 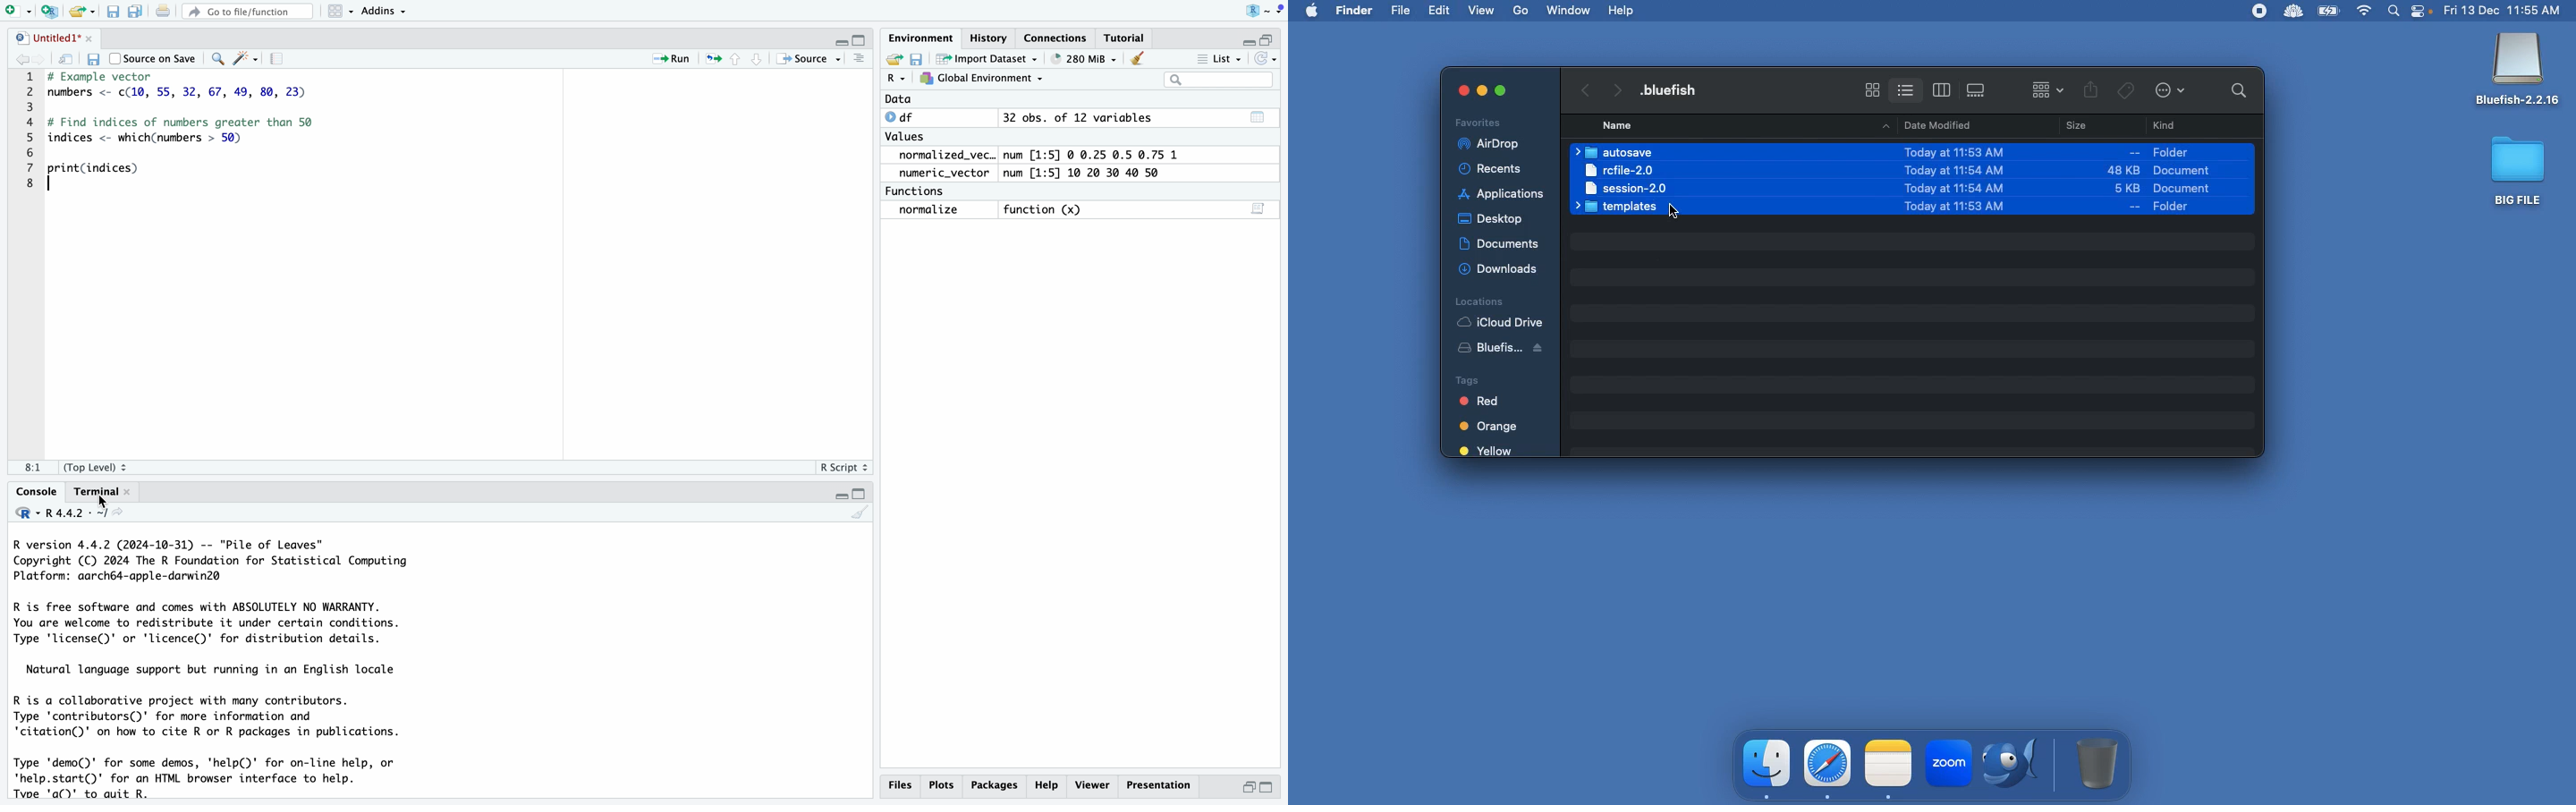 I want to click on  Untitled1, so click(x=53, y=38).